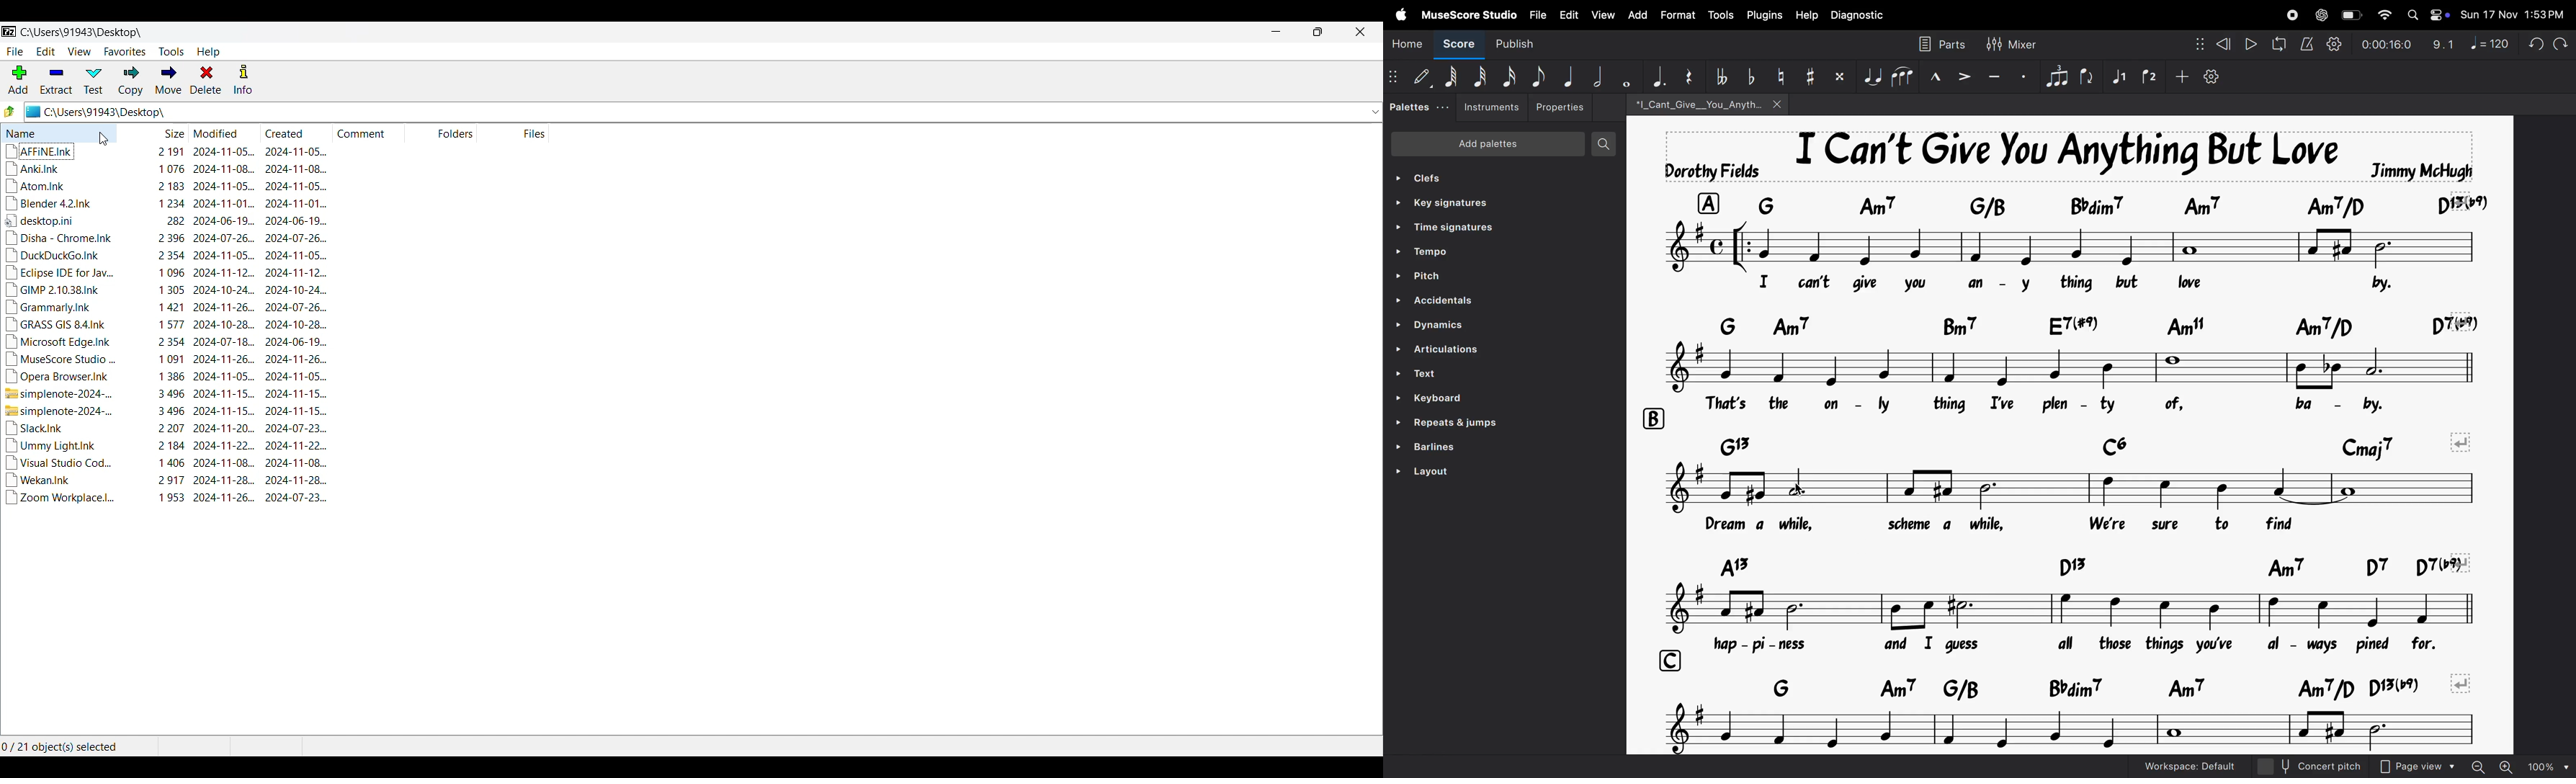  I want to click on toggle flat, so click(1748, 76).